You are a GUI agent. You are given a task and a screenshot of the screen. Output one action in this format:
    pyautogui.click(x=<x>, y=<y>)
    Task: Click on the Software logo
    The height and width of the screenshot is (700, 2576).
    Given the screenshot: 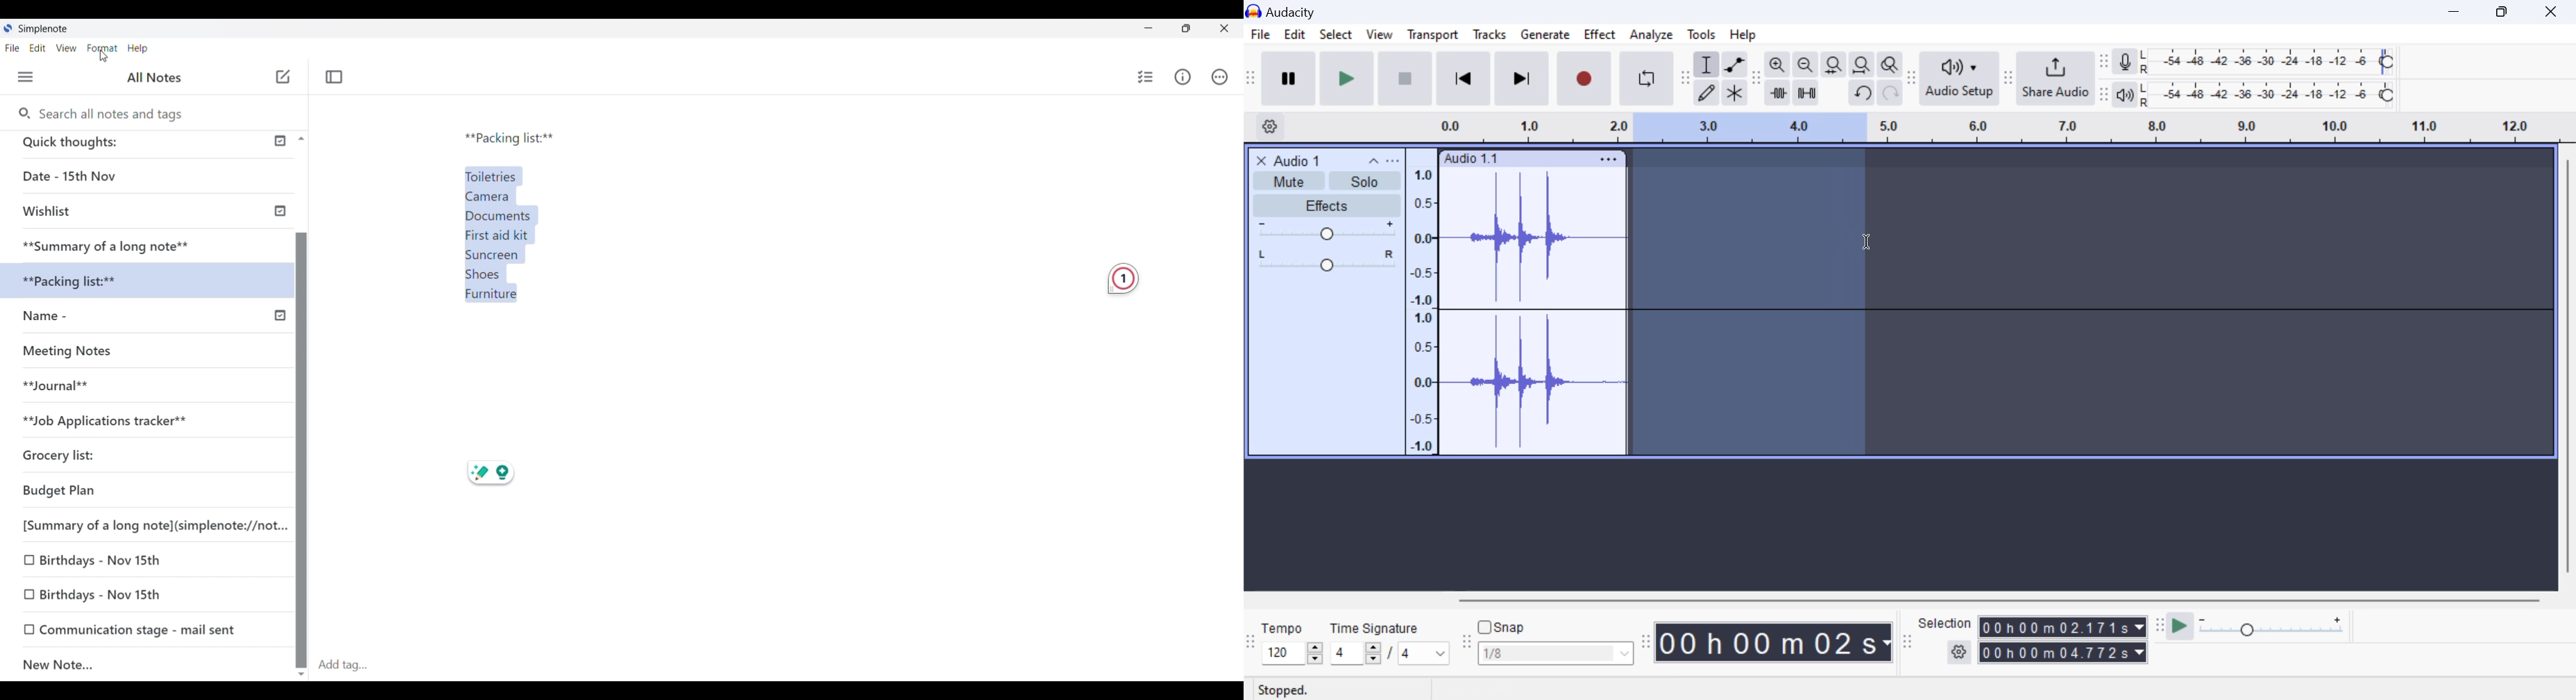 What is the action you would take?
    pyautogui.click(x=7, y=28)
    